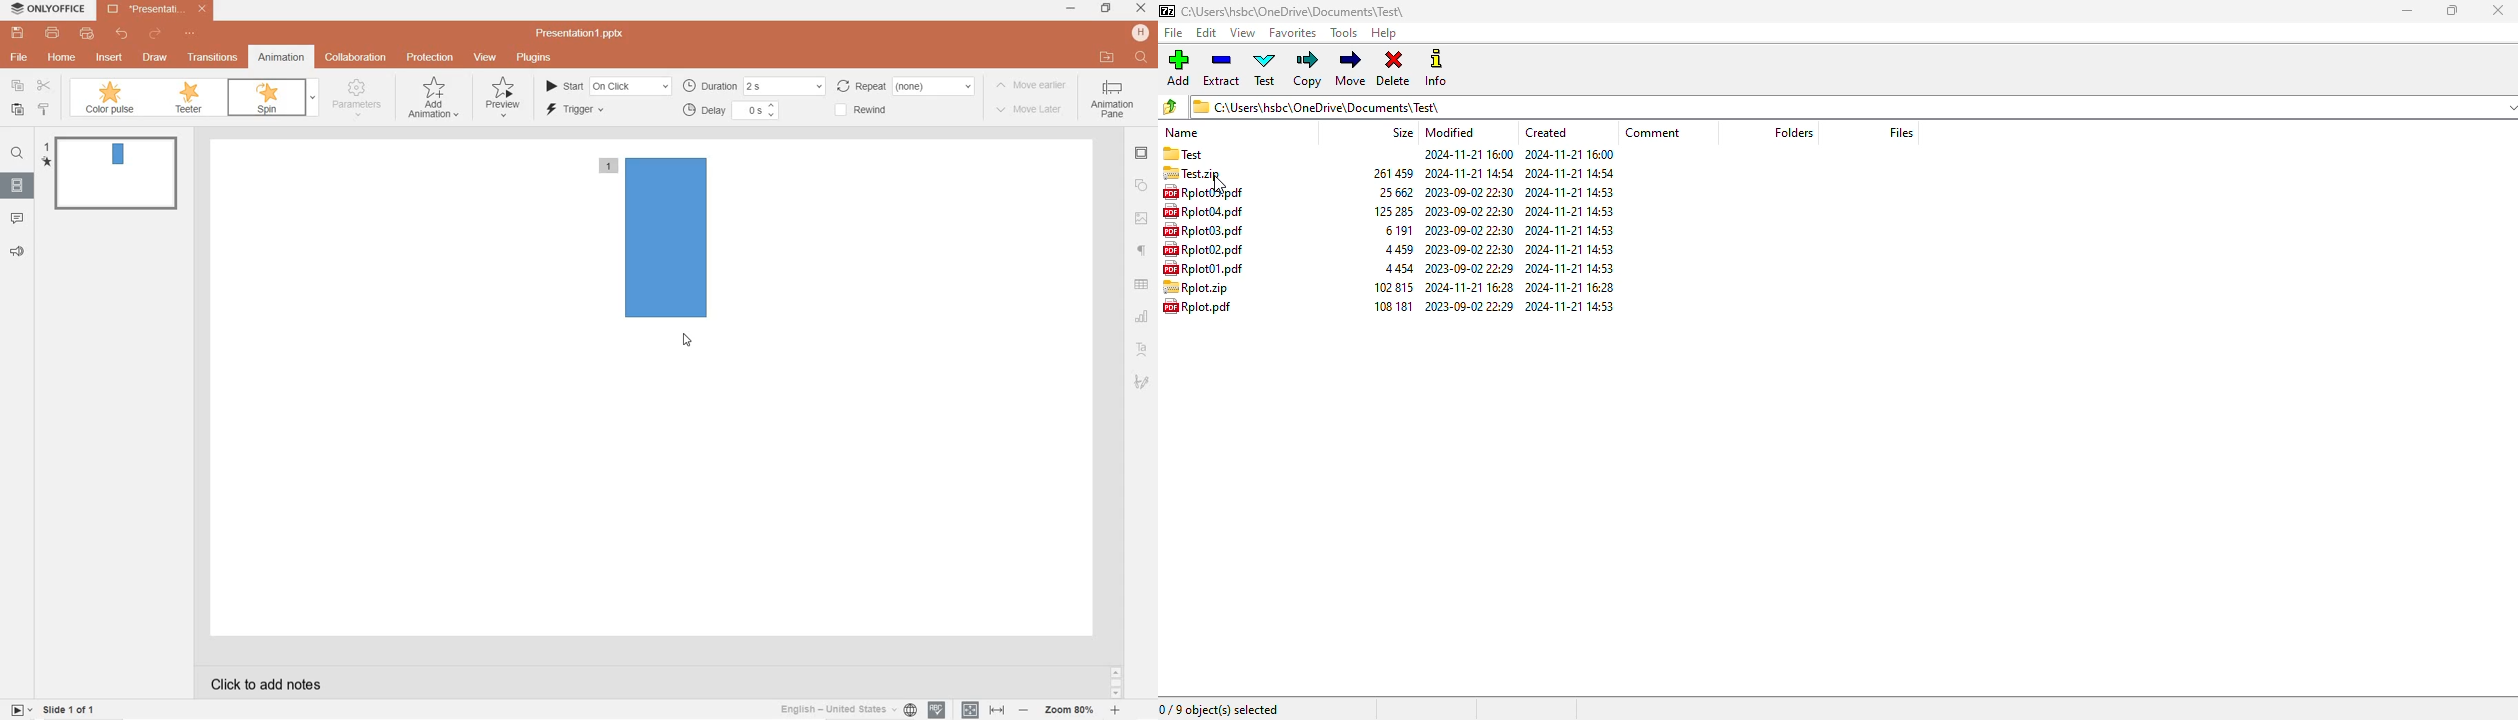 This screenshot has width=2520, height=728. Describe the element at coordinates (1653, 133) in the screenshot. I see `comment` at that location.